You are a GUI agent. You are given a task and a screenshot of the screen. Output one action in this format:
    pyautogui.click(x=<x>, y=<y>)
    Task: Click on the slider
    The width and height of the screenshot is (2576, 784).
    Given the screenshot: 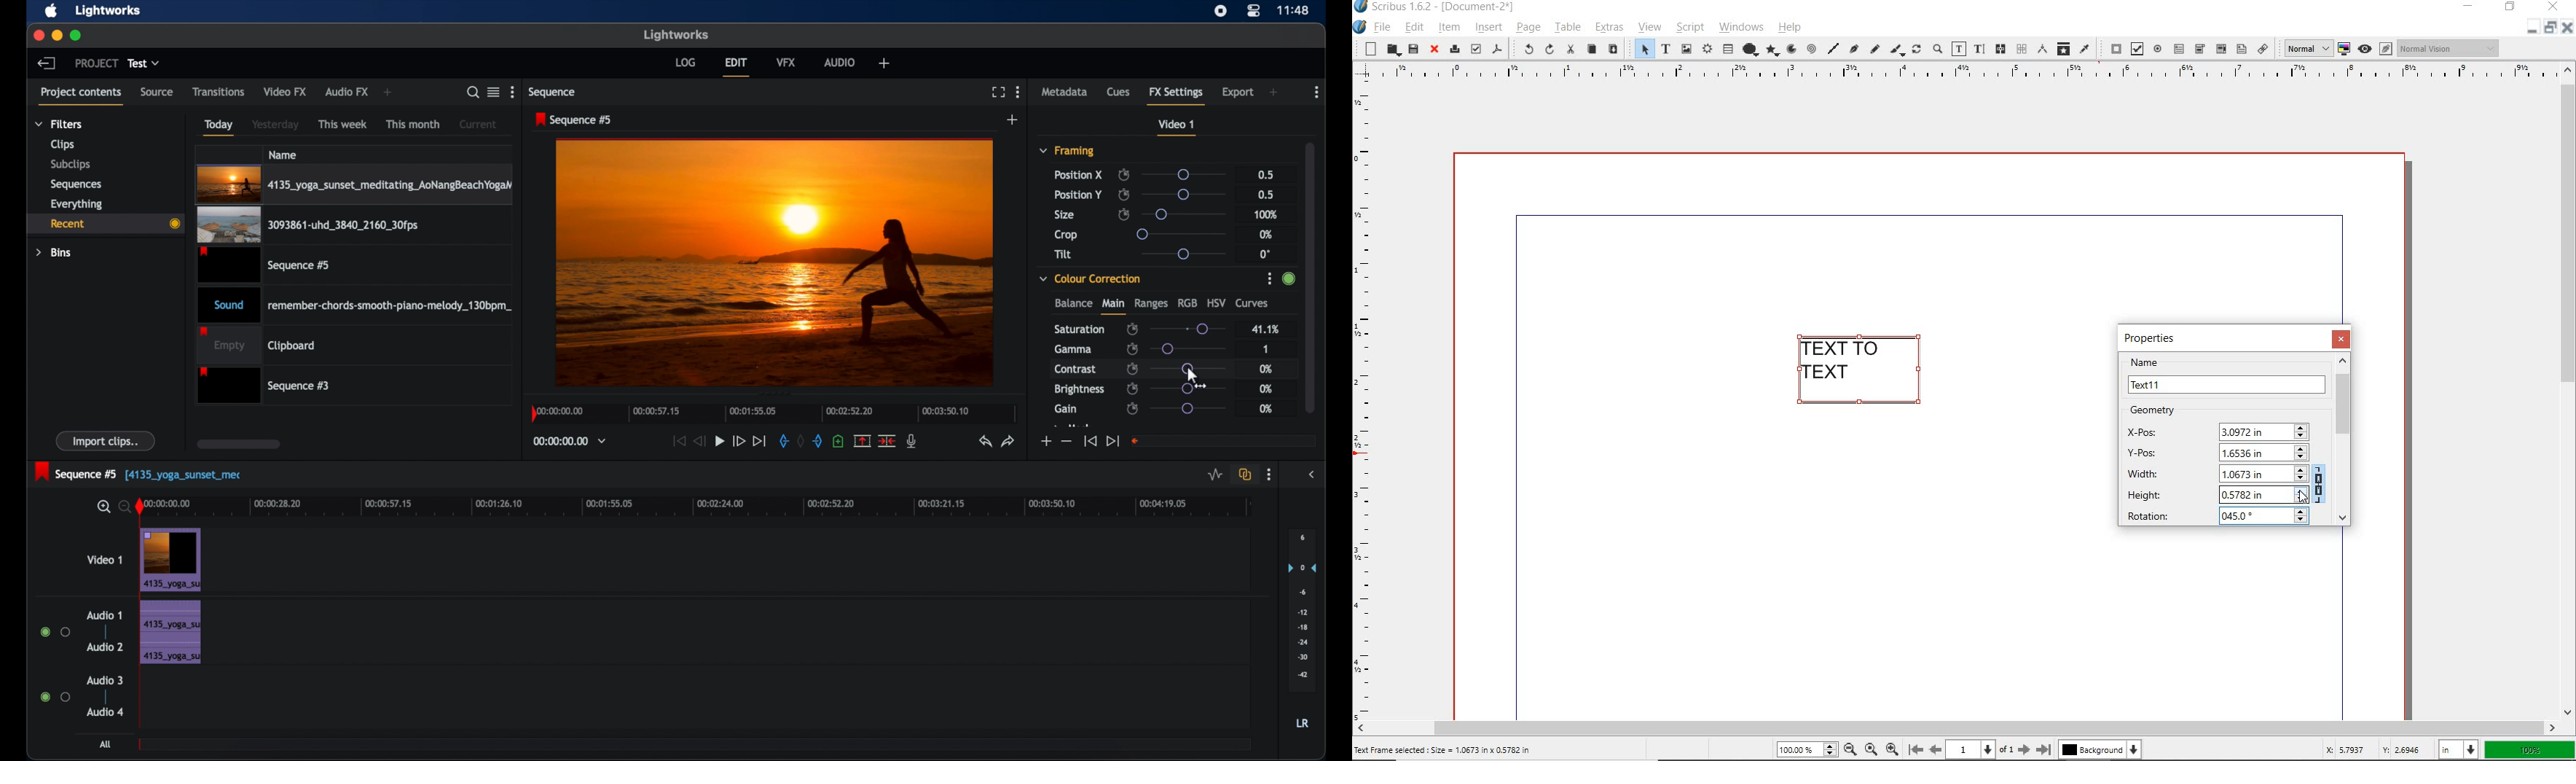 What is the action you would take?
    pyautogui.click(x=1189, y=369)
    